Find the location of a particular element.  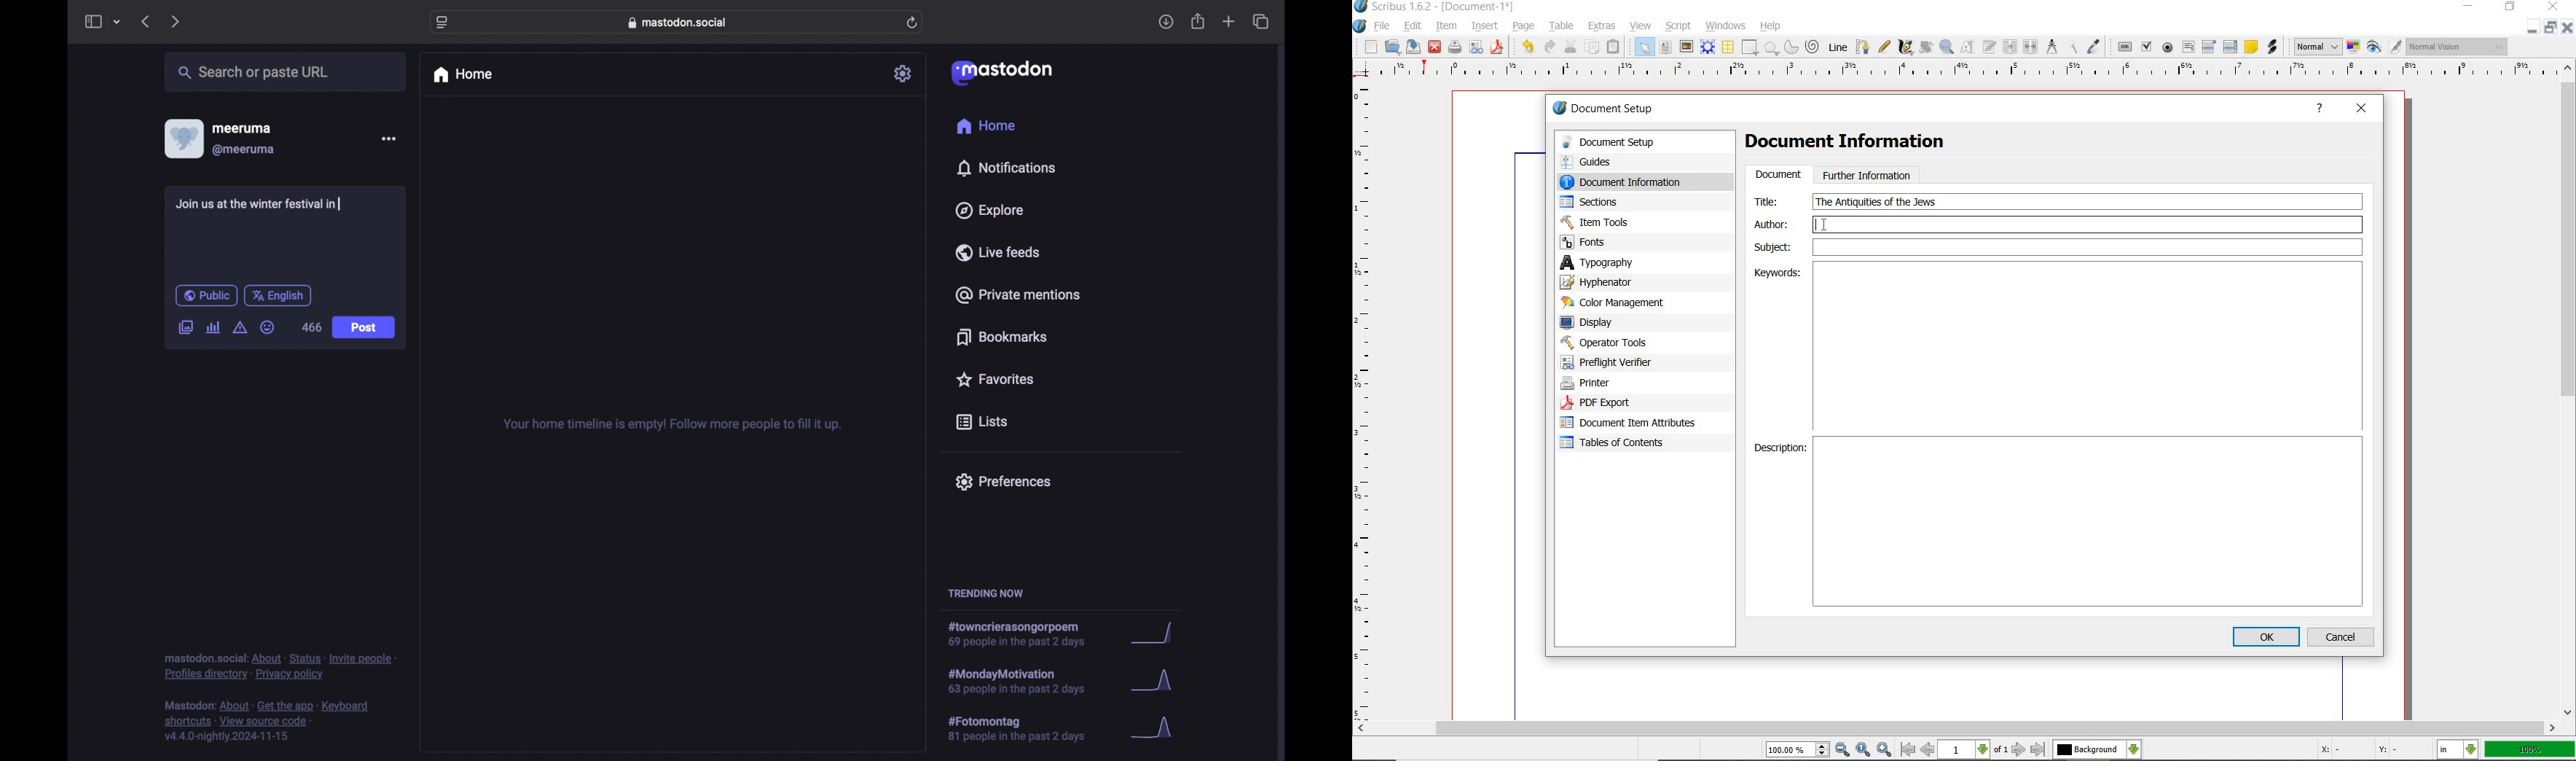

add  poll is located at coordinates (213, 327).